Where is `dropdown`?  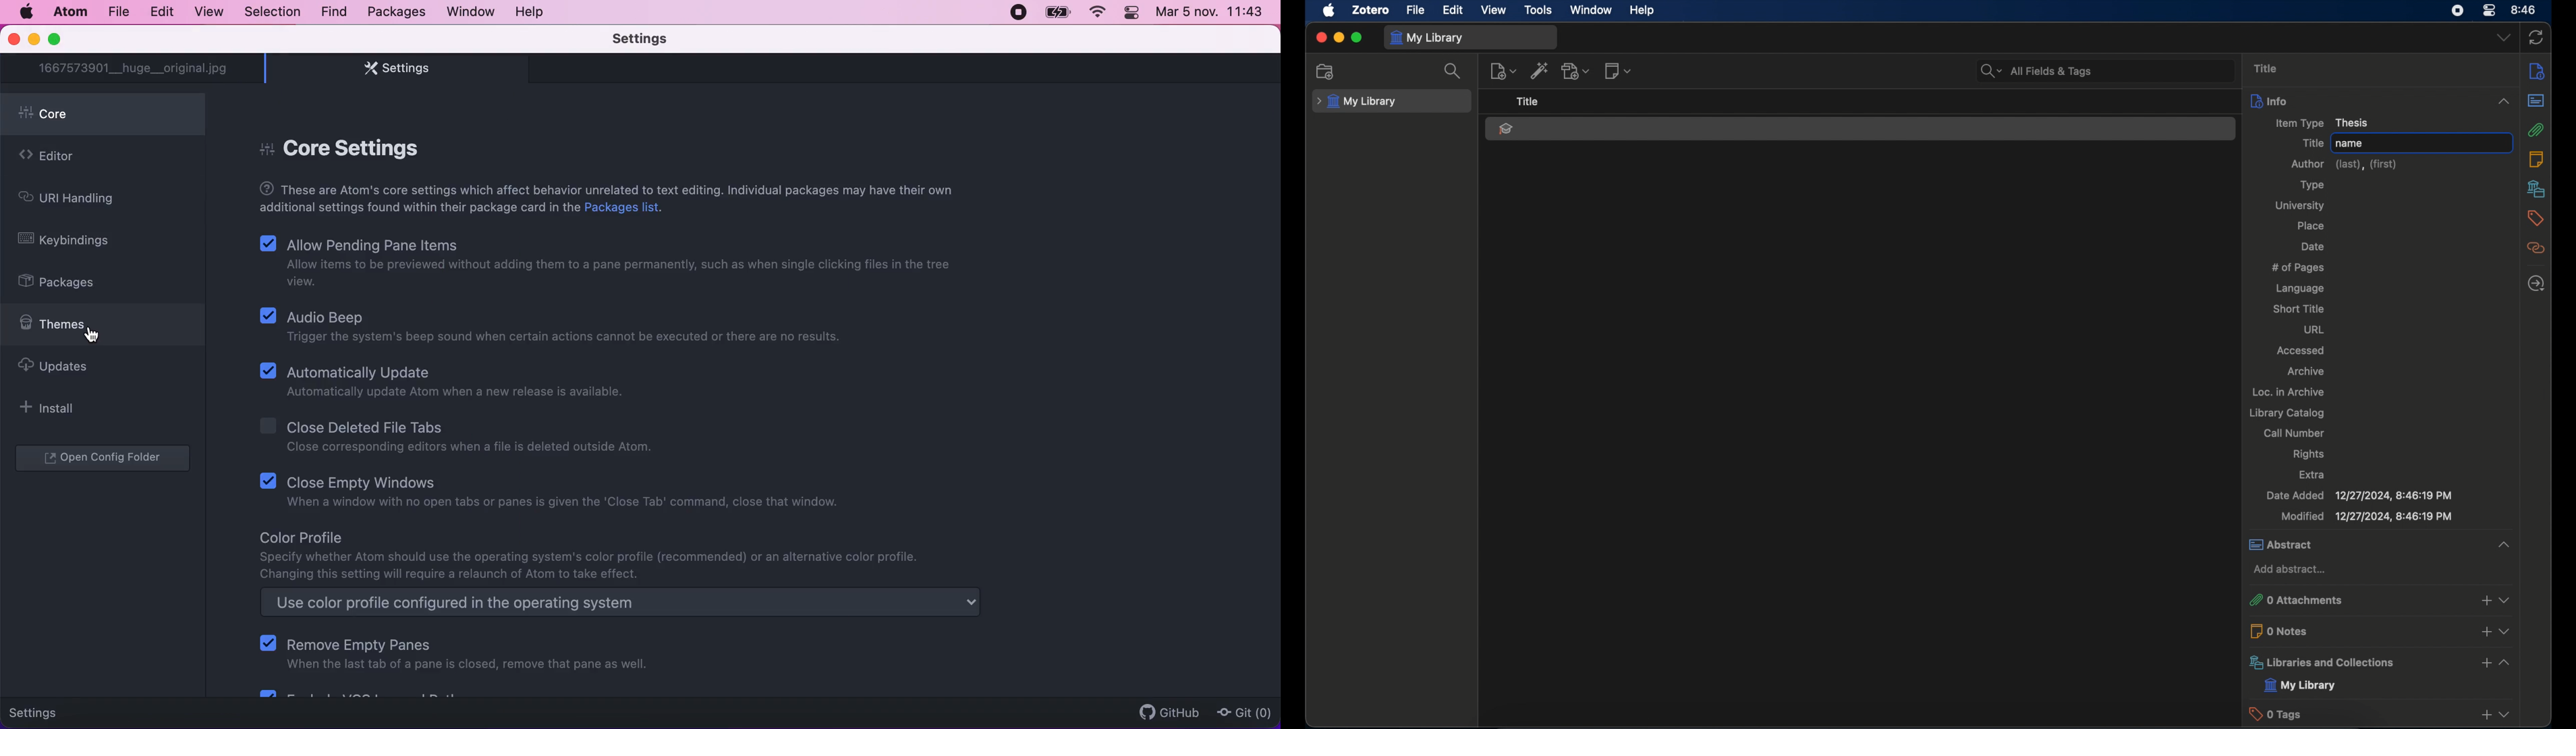 dropdown is located at coordinates (2505, 597).